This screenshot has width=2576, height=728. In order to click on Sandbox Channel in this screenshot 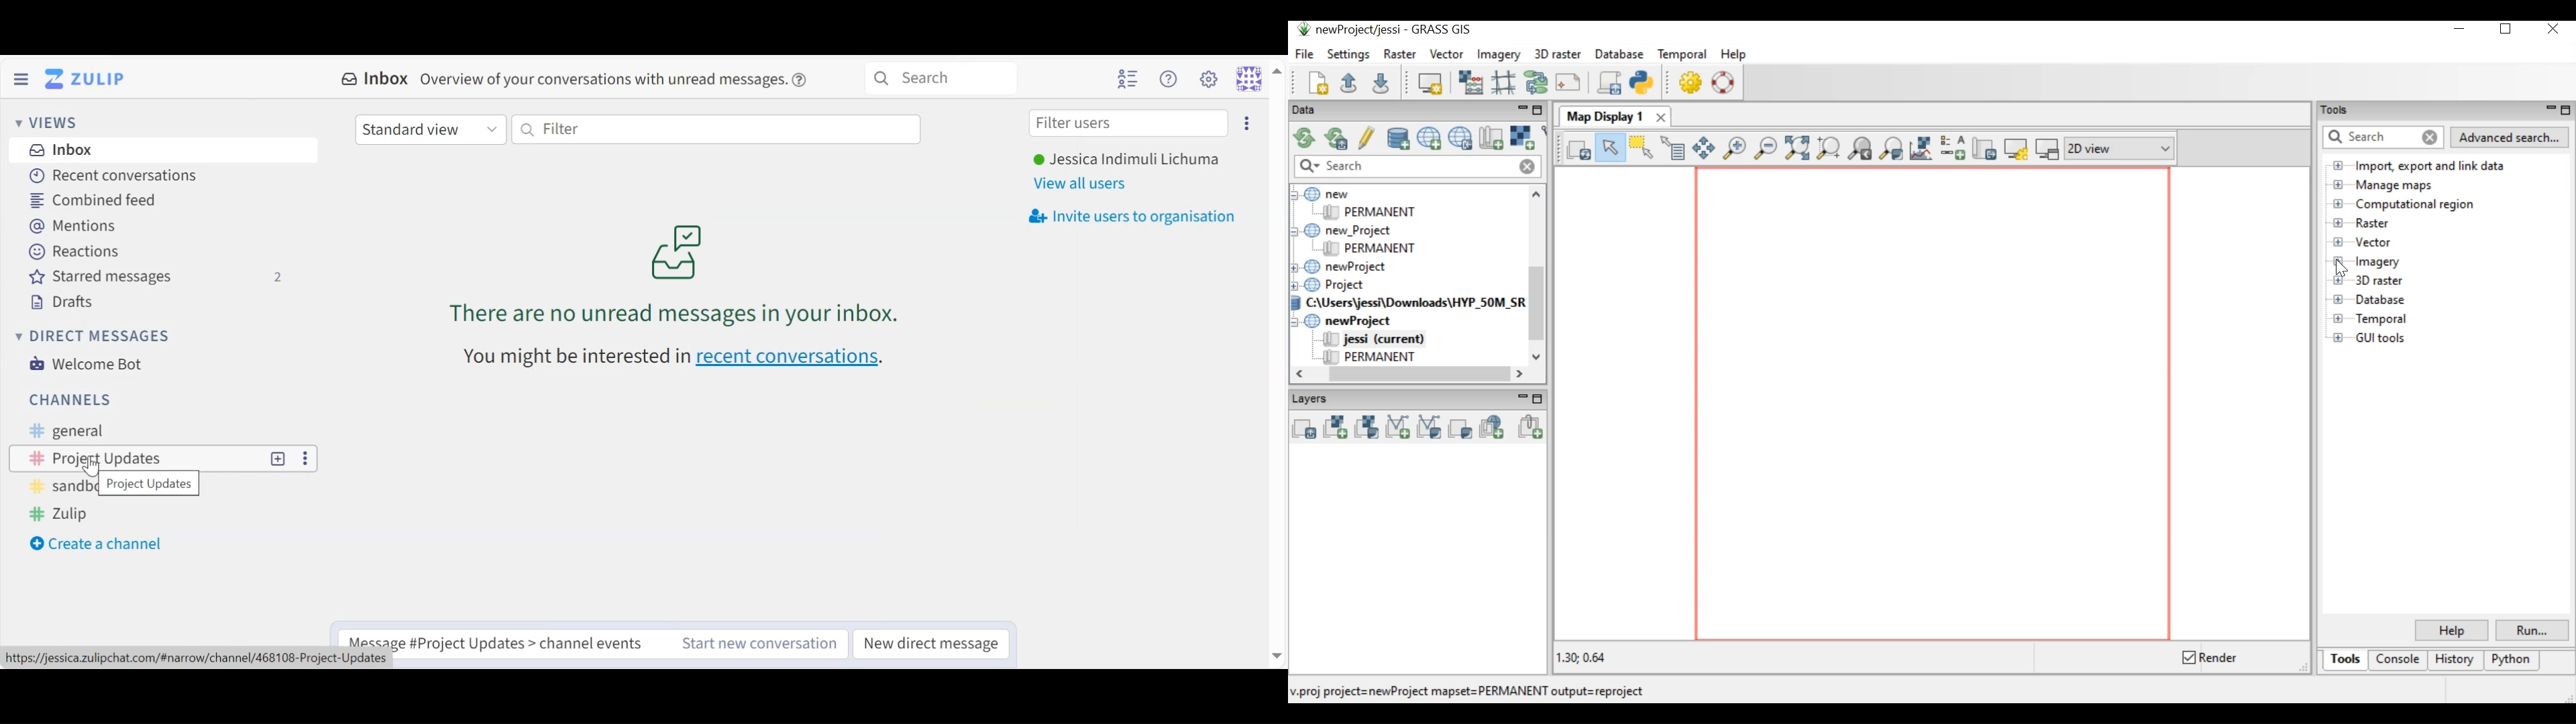, I will do `click(60, 491)`.